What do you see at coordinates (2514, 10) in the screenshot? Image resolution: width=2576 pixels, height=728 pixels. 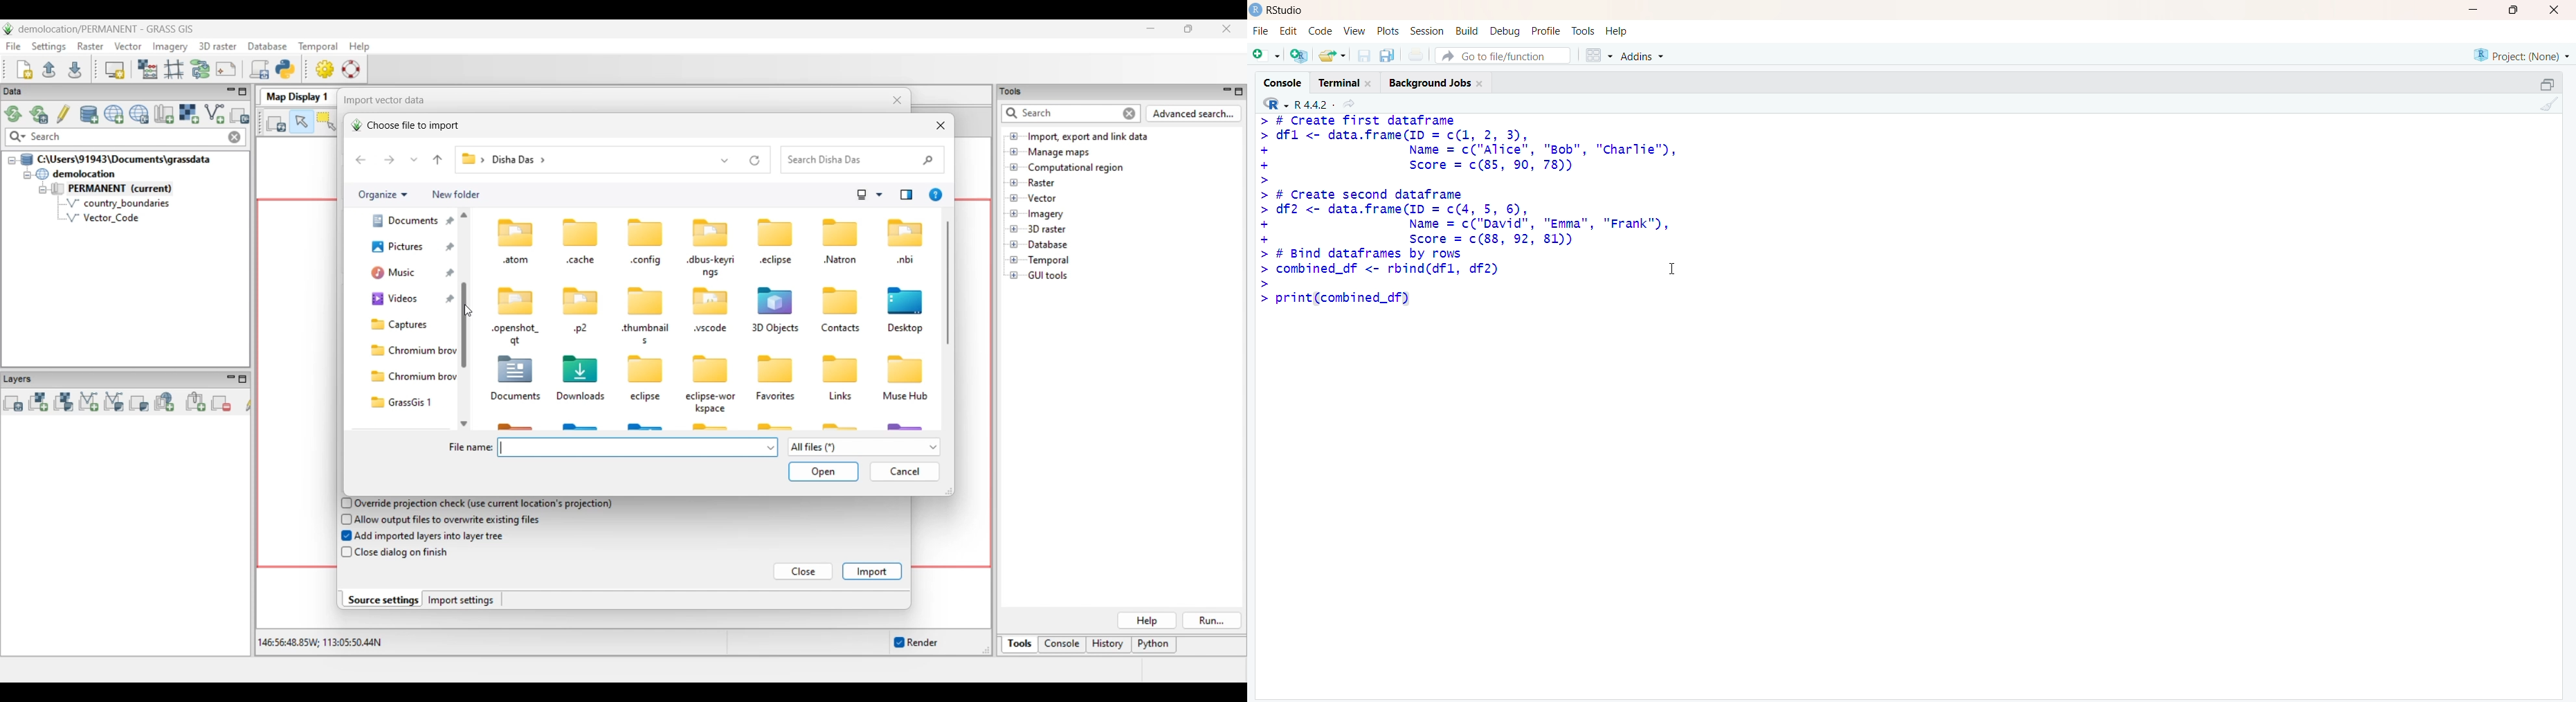 I see `maximize` at bounding box center [2514, 10].